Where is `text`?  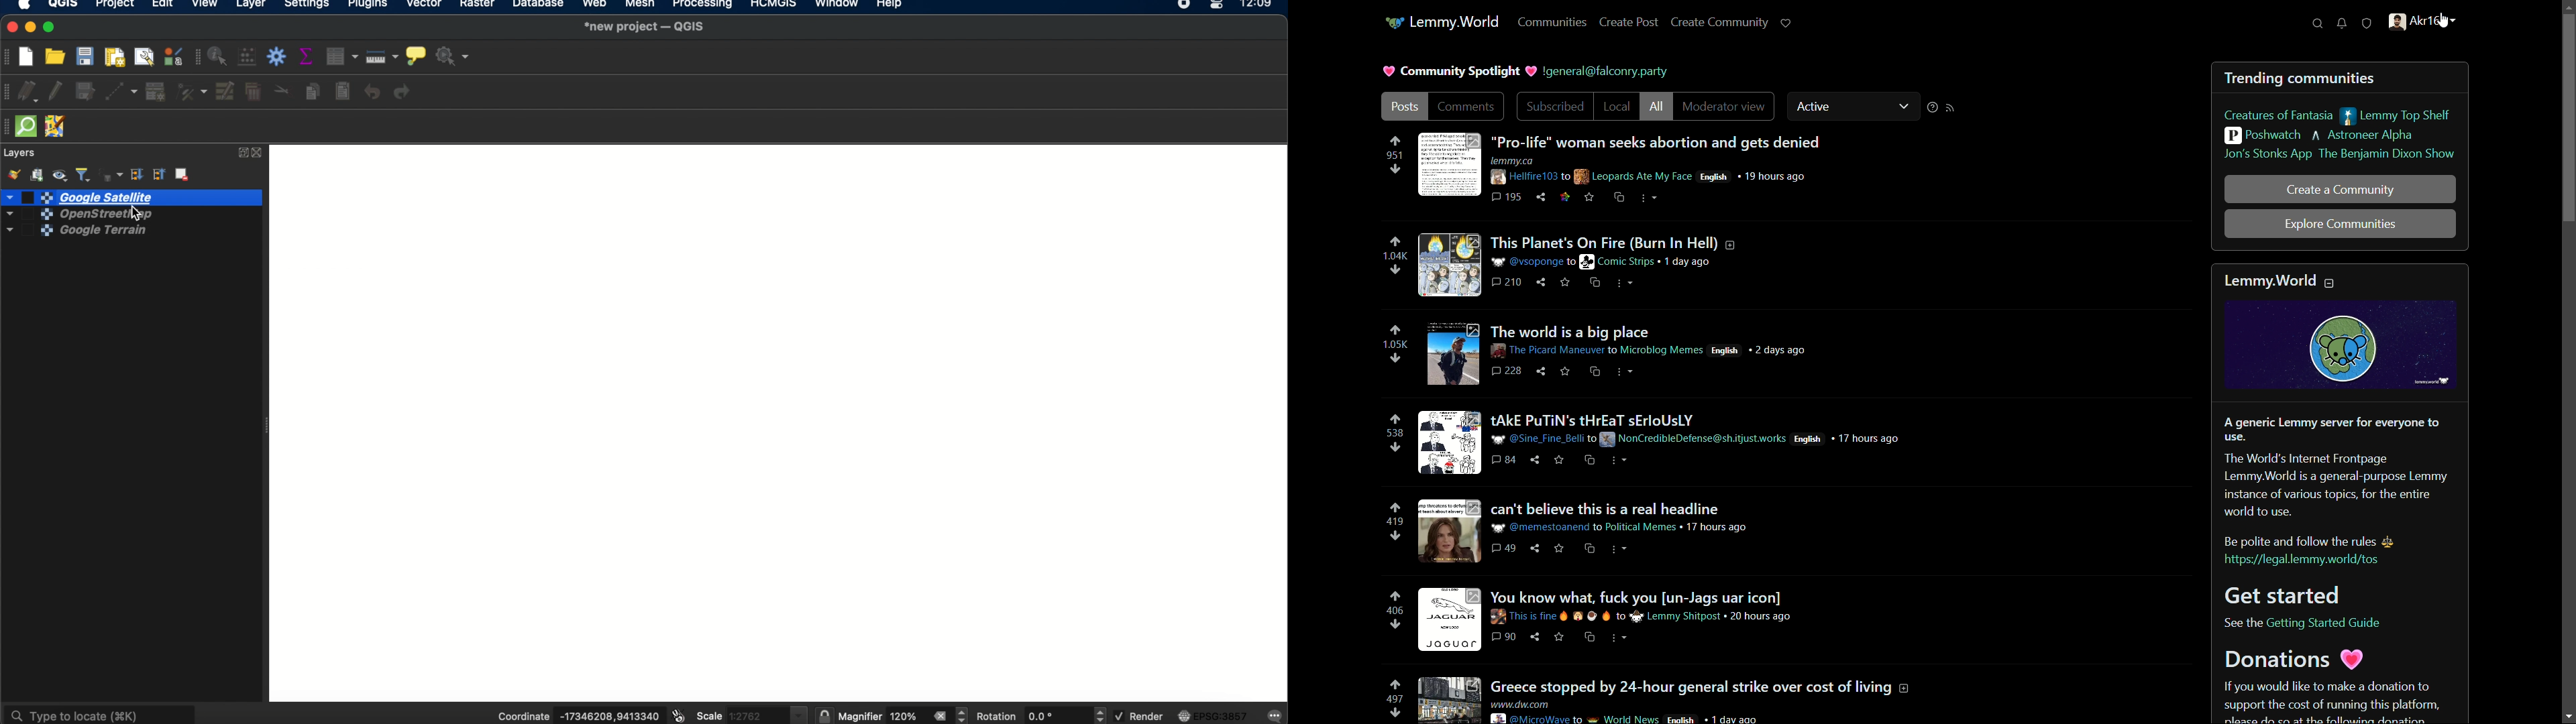 text is located at coordinates (1609, 73).